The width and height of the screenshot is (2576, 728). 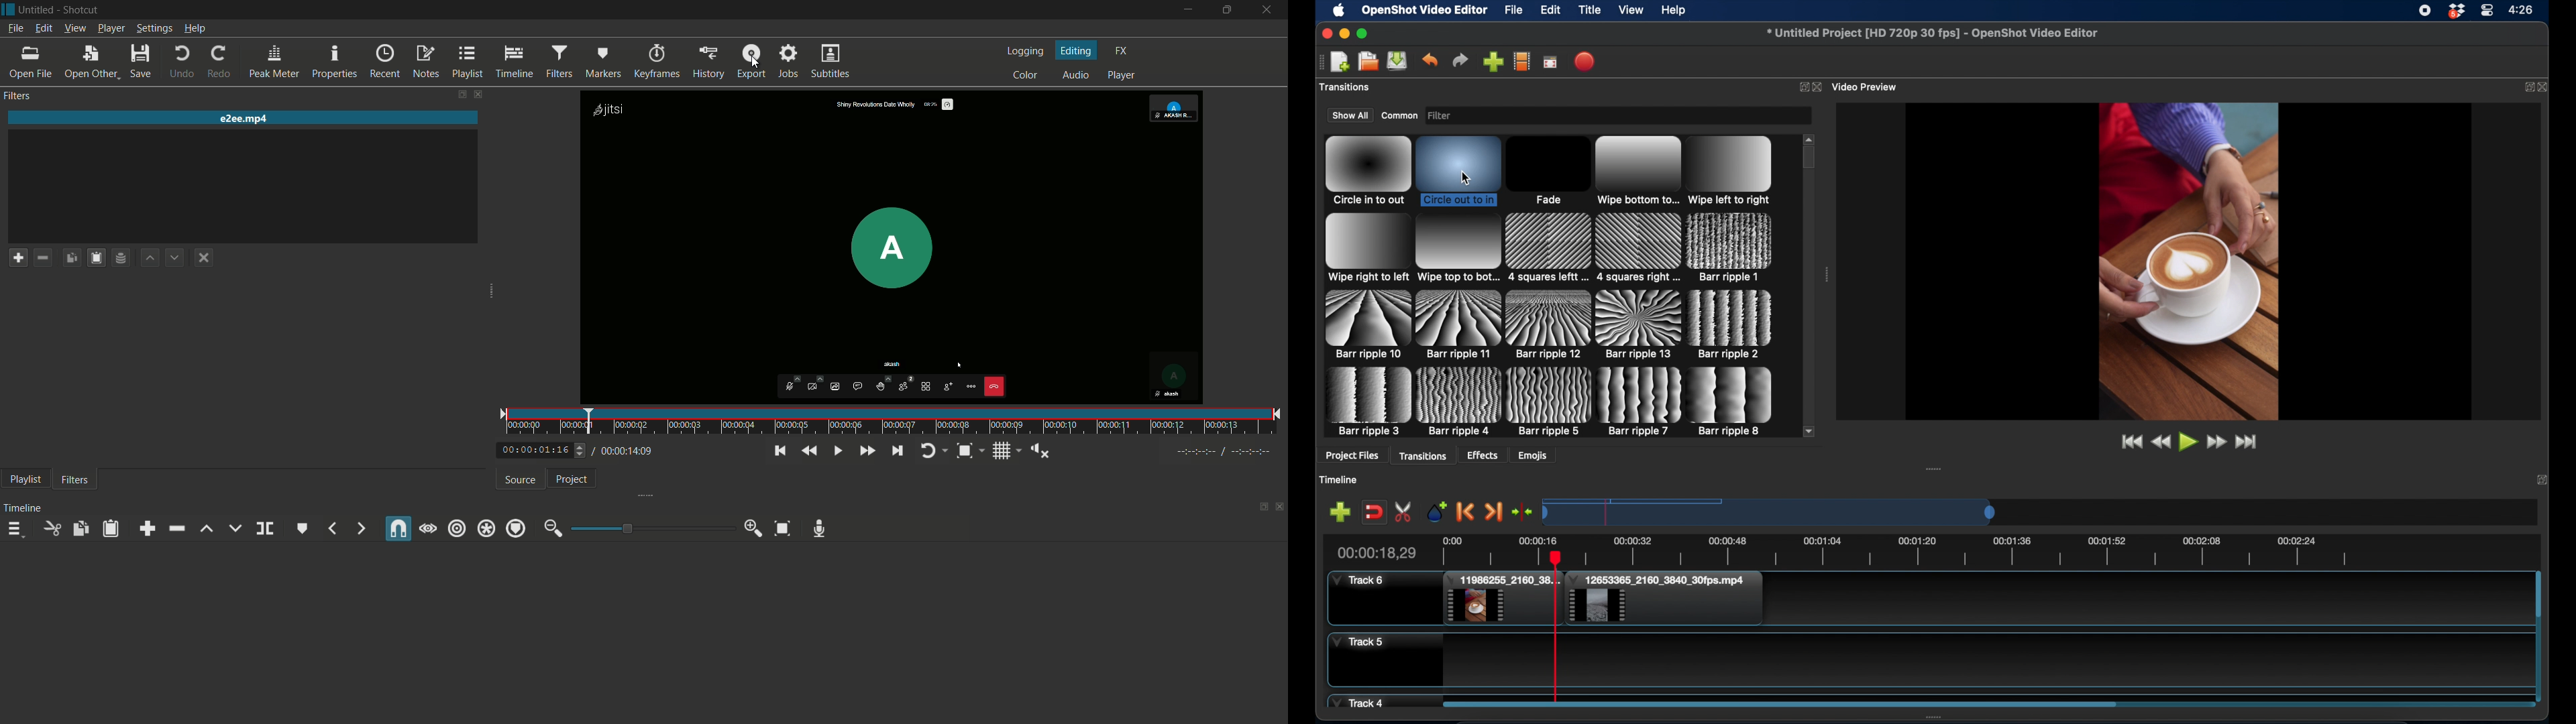 I want to click on current time, so click(x=533, y=450).